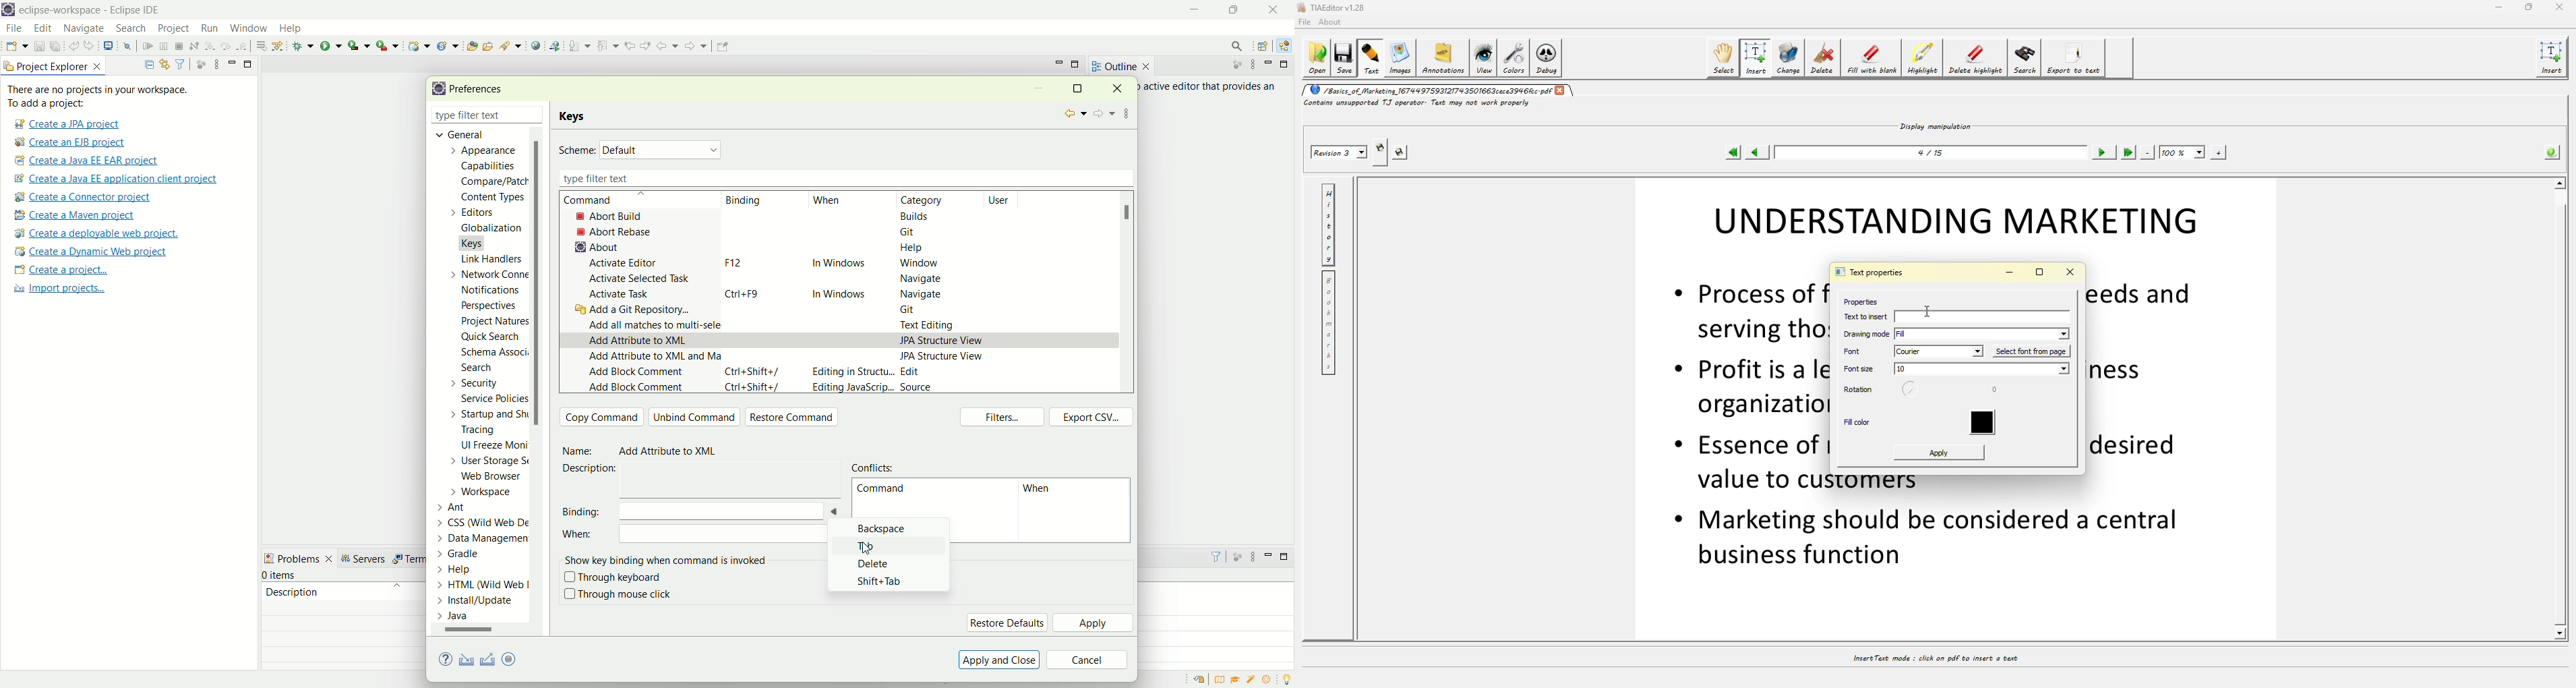 The height and width of the screenshot is (700, 2576). Describe the element at coordinates (721, 48) in the screenshot. I see `Pin editor` at that location.